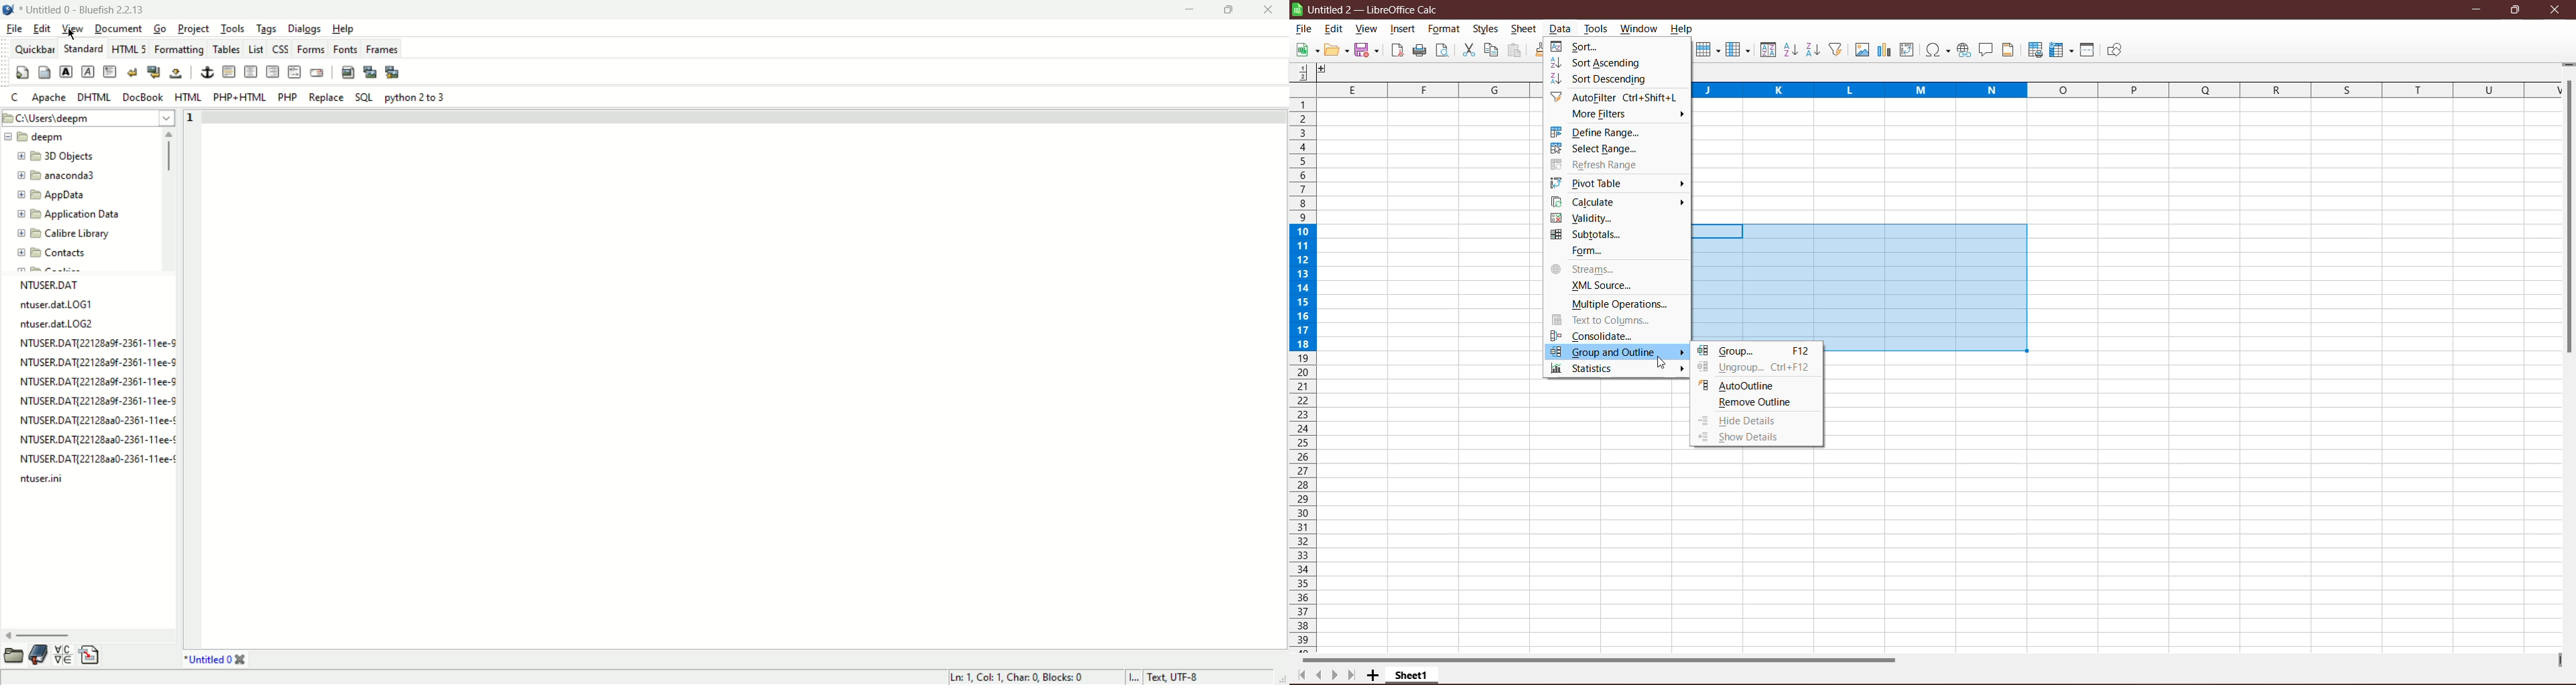 The height and width of the screenshot is (700, 2576). I want to click on Sort Ascending, so click(1600, 62).